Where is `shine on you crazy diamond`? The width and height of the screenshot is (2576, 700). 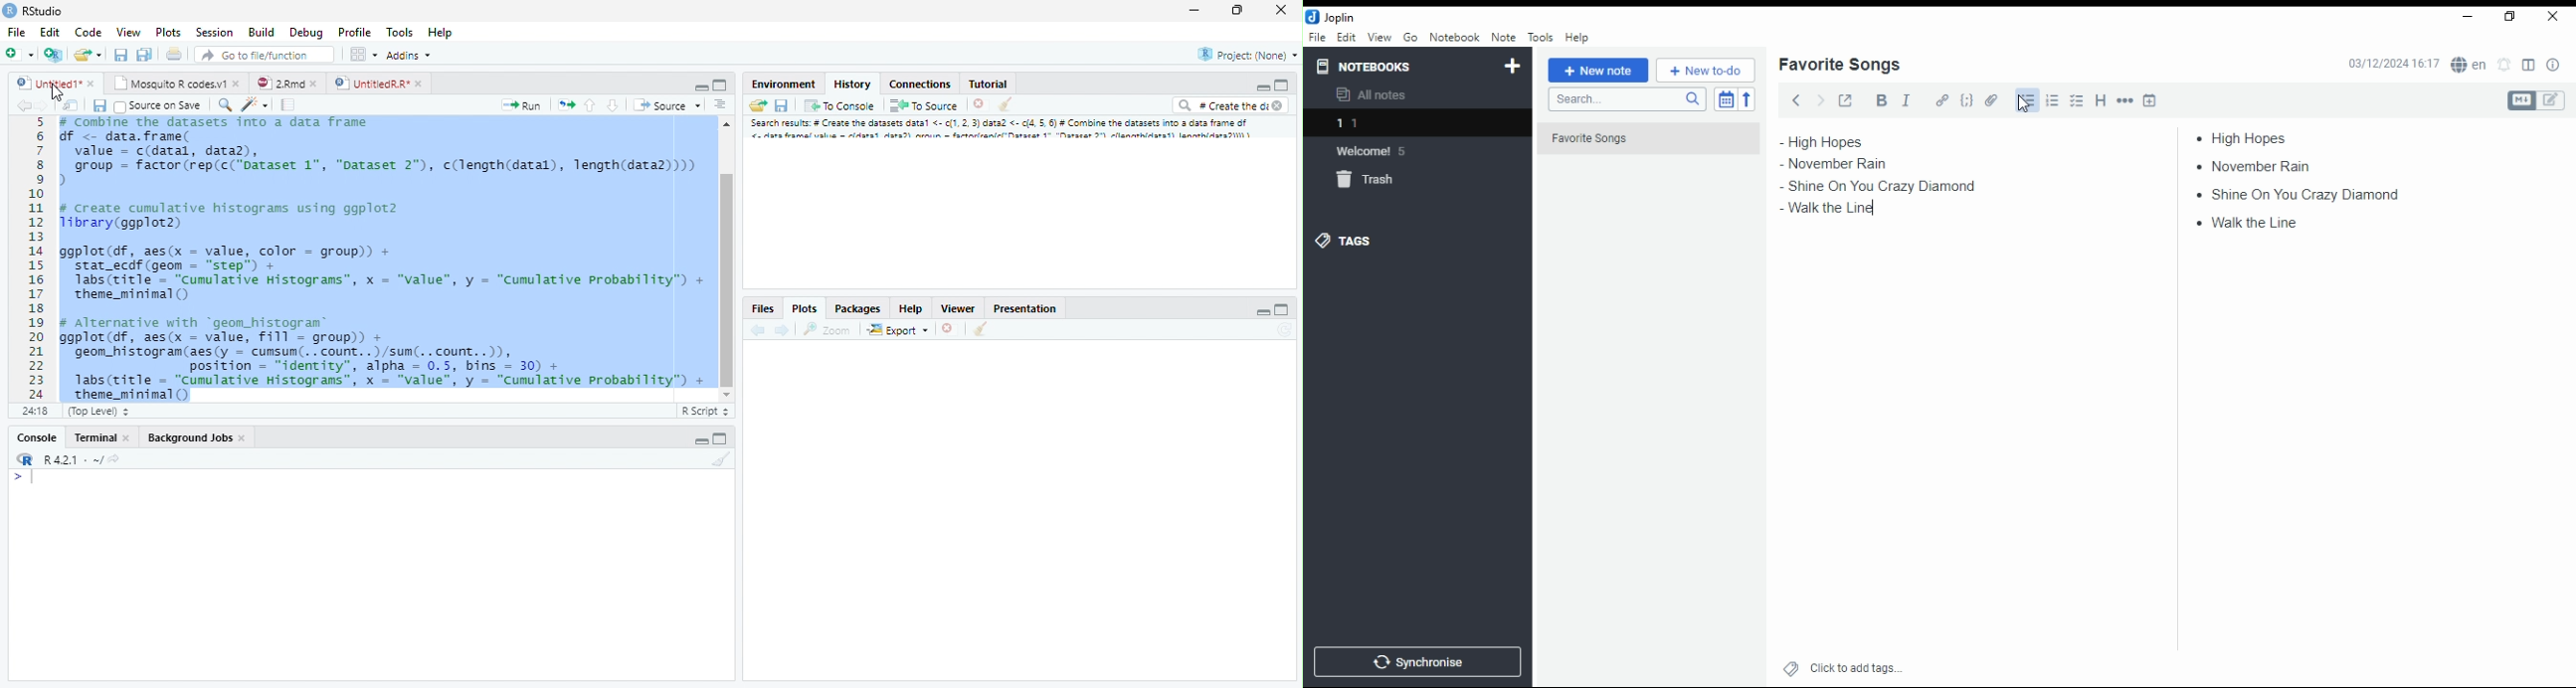 shine on you crazy diamond is located at coordinates (1884, 186).